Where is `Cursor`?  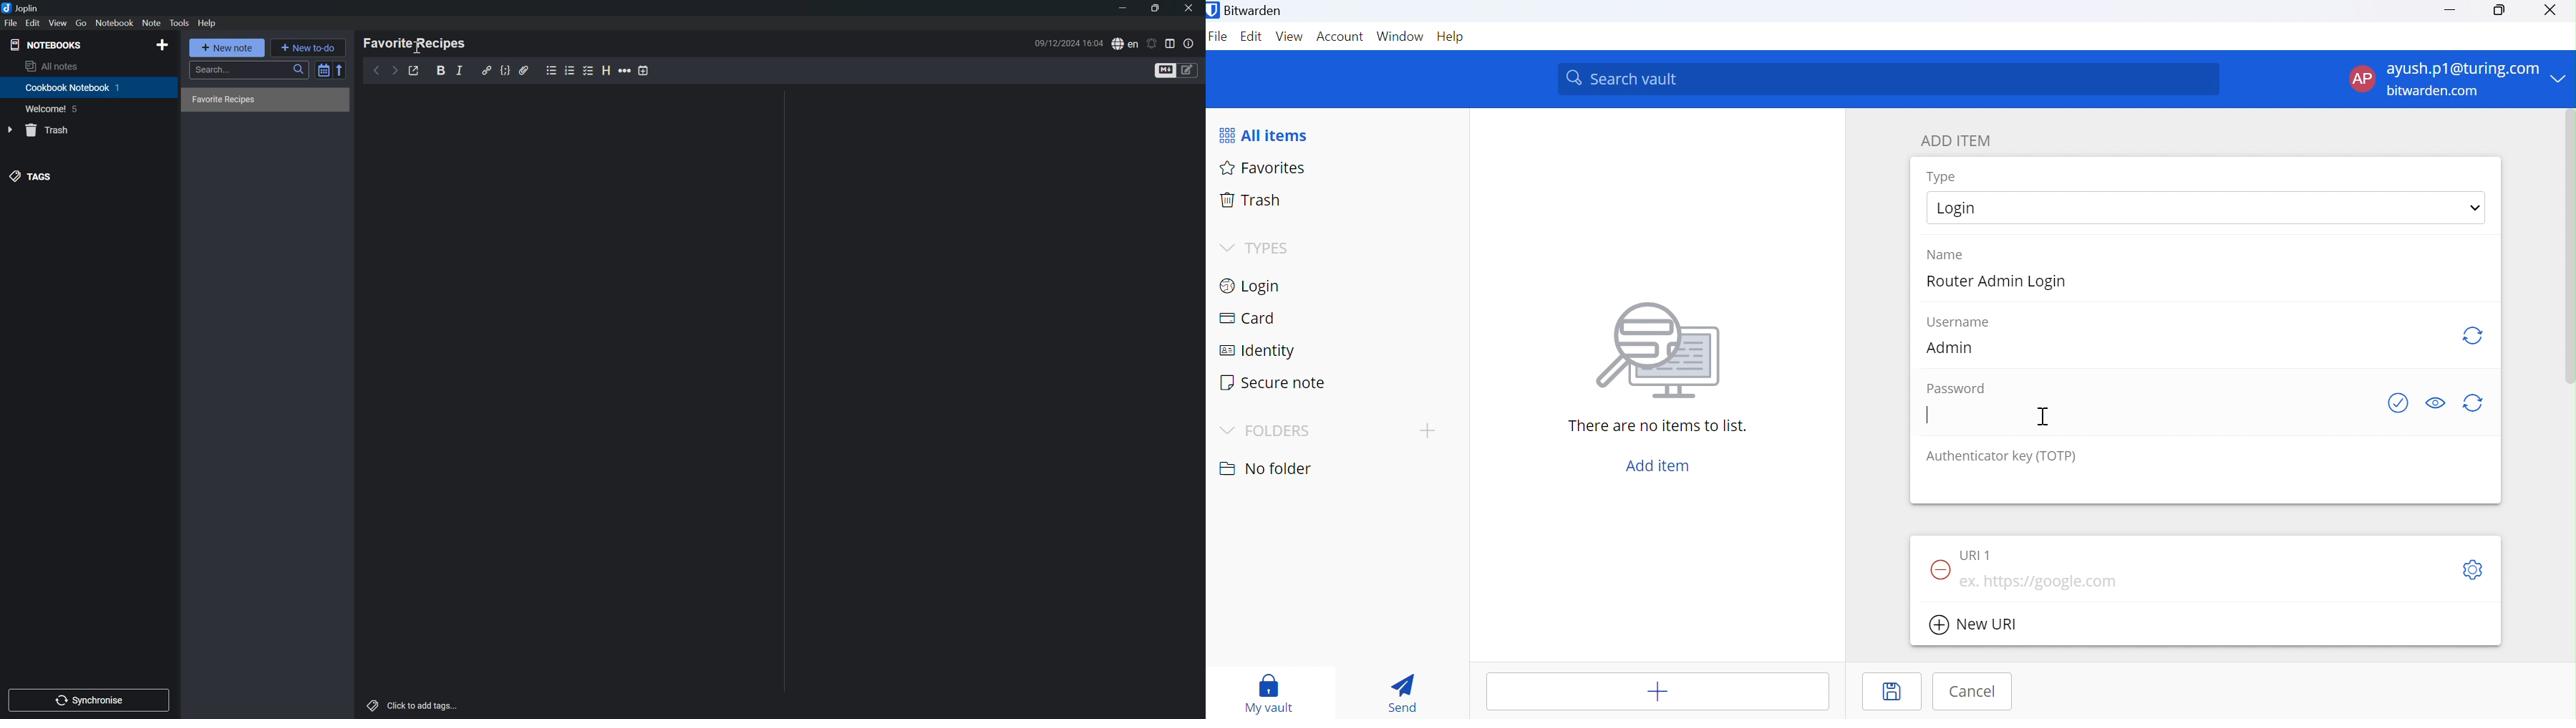
Cursor is located at coordinates (2045, 415).